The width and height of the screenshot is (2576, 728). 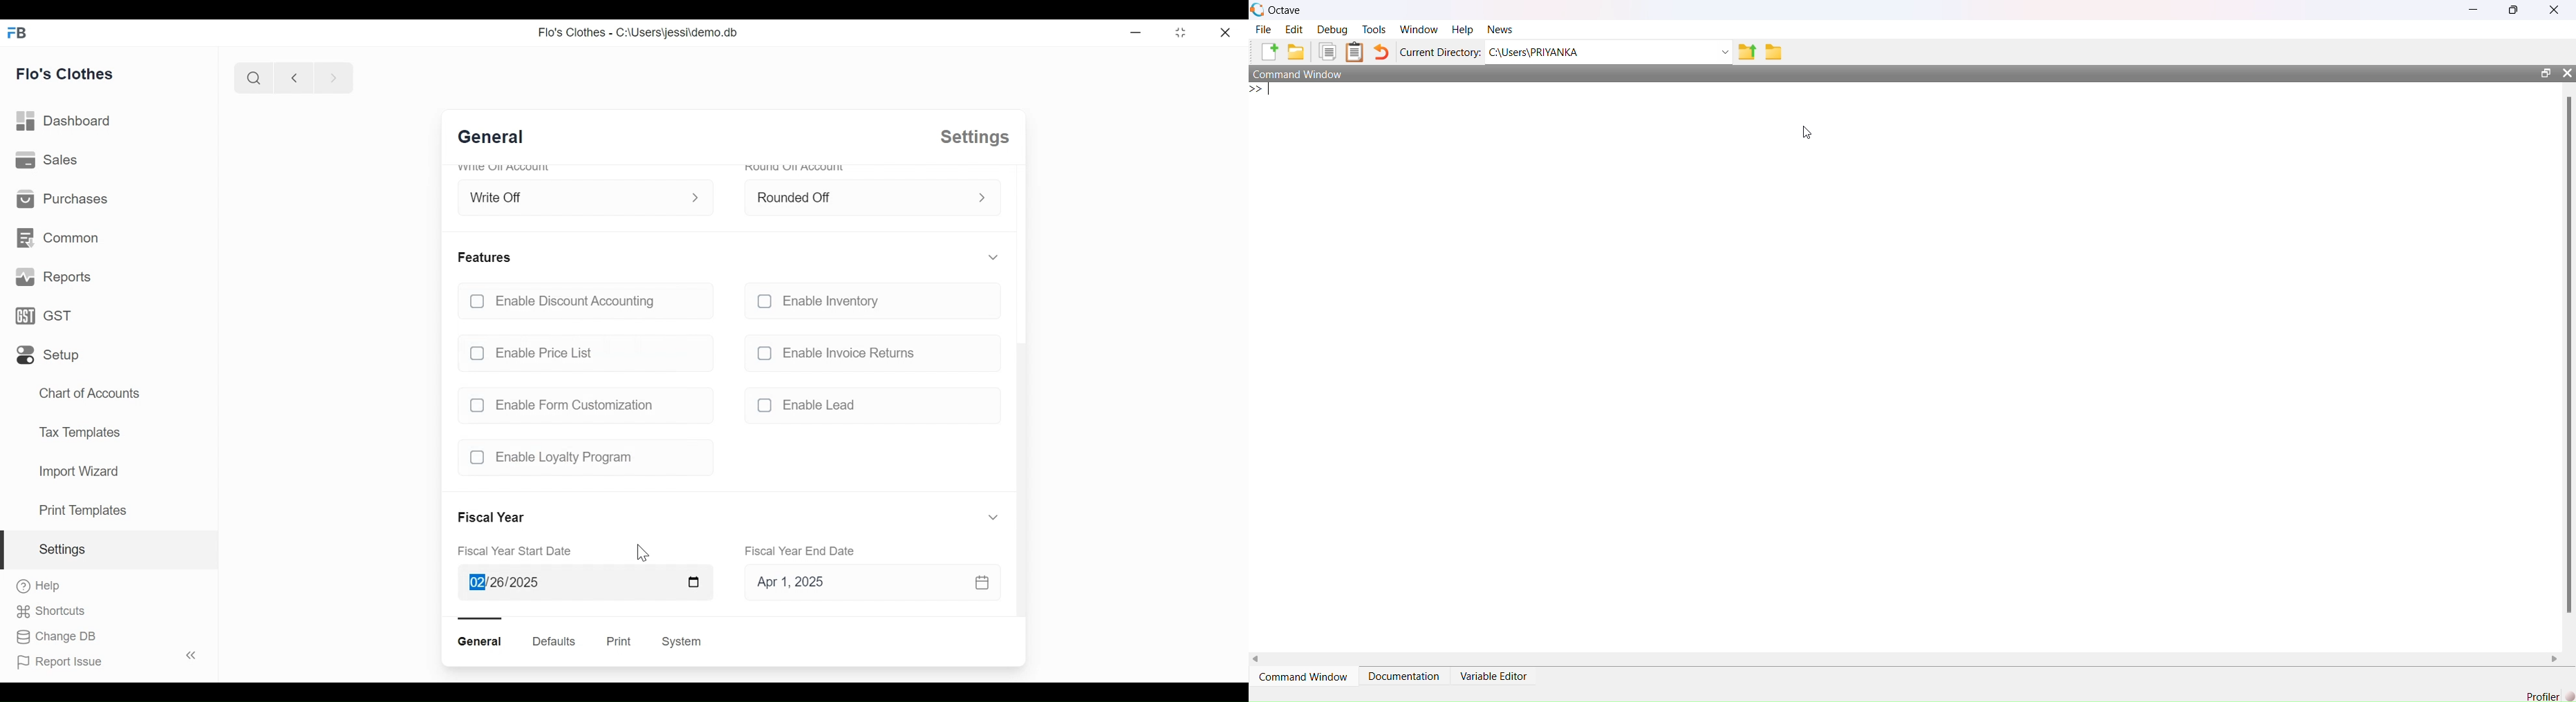 I want to click on Features, so click(x=486, y=257).